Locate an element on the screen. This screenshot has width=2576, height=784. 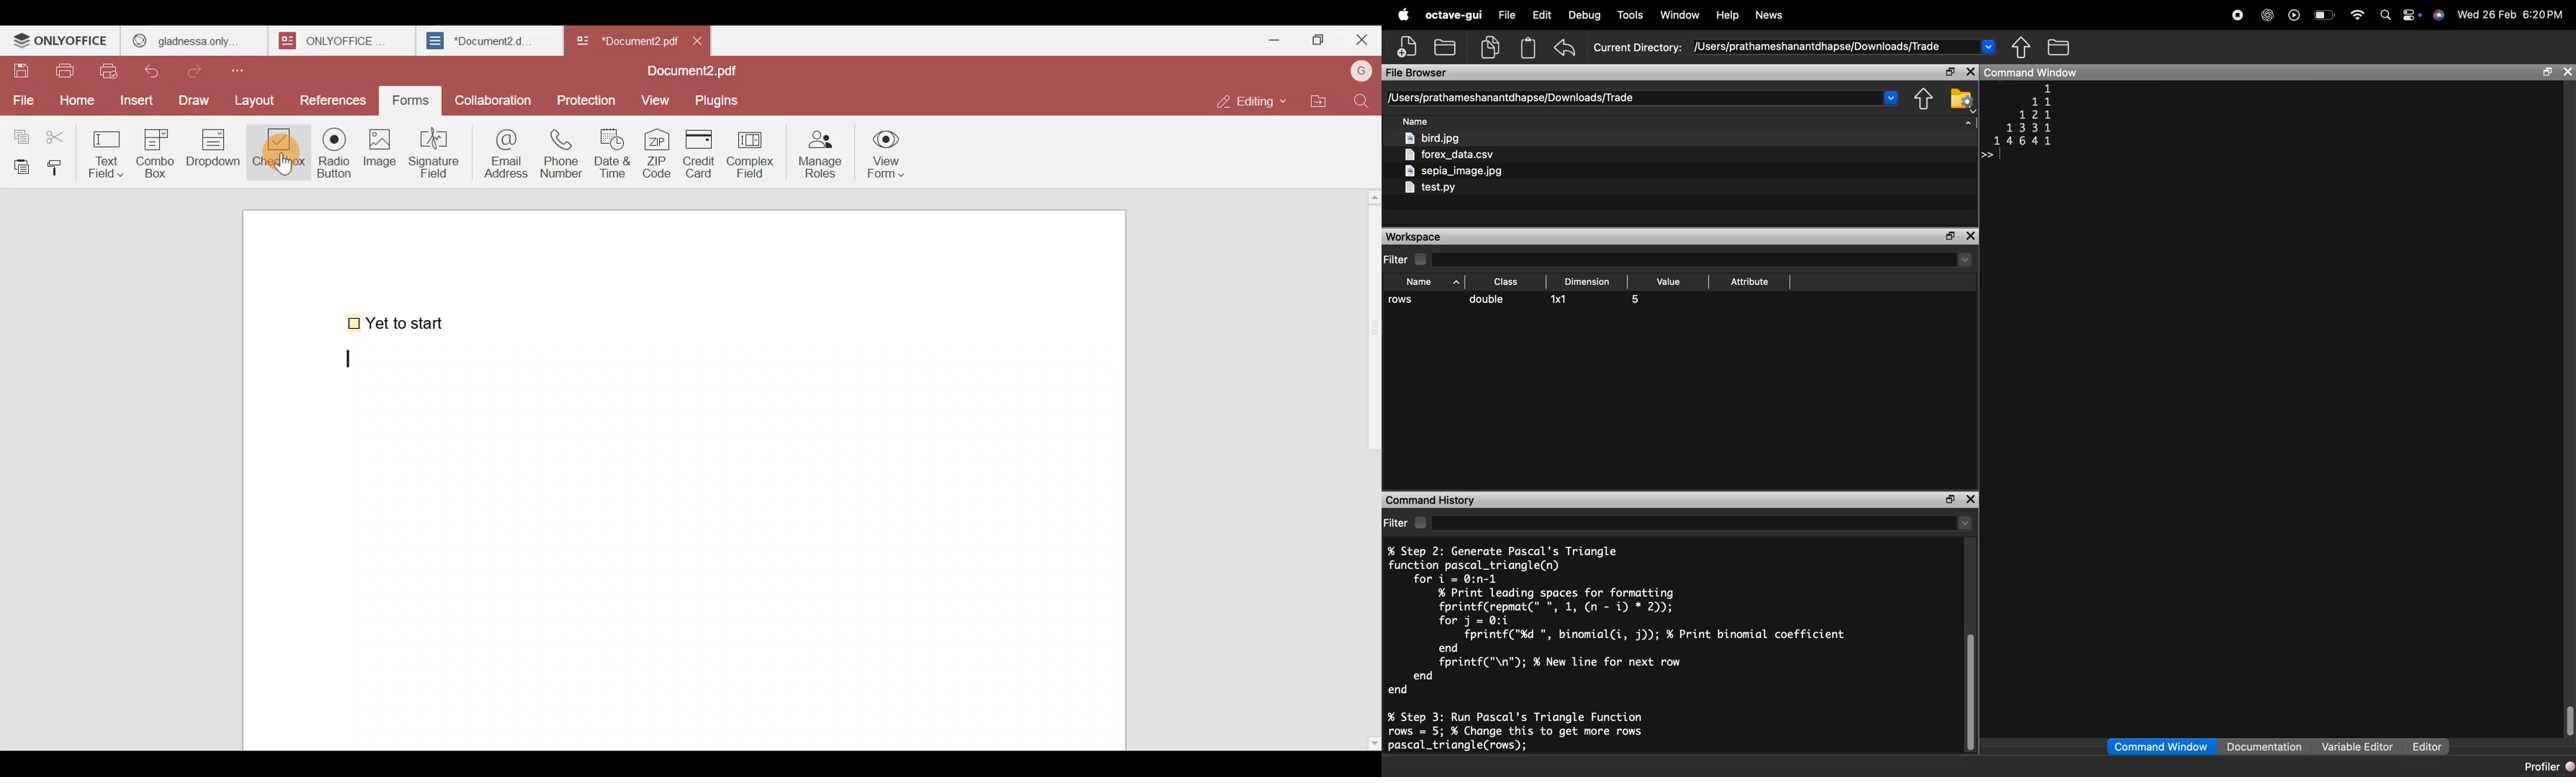
Help is located at coordinates (1728, 15).